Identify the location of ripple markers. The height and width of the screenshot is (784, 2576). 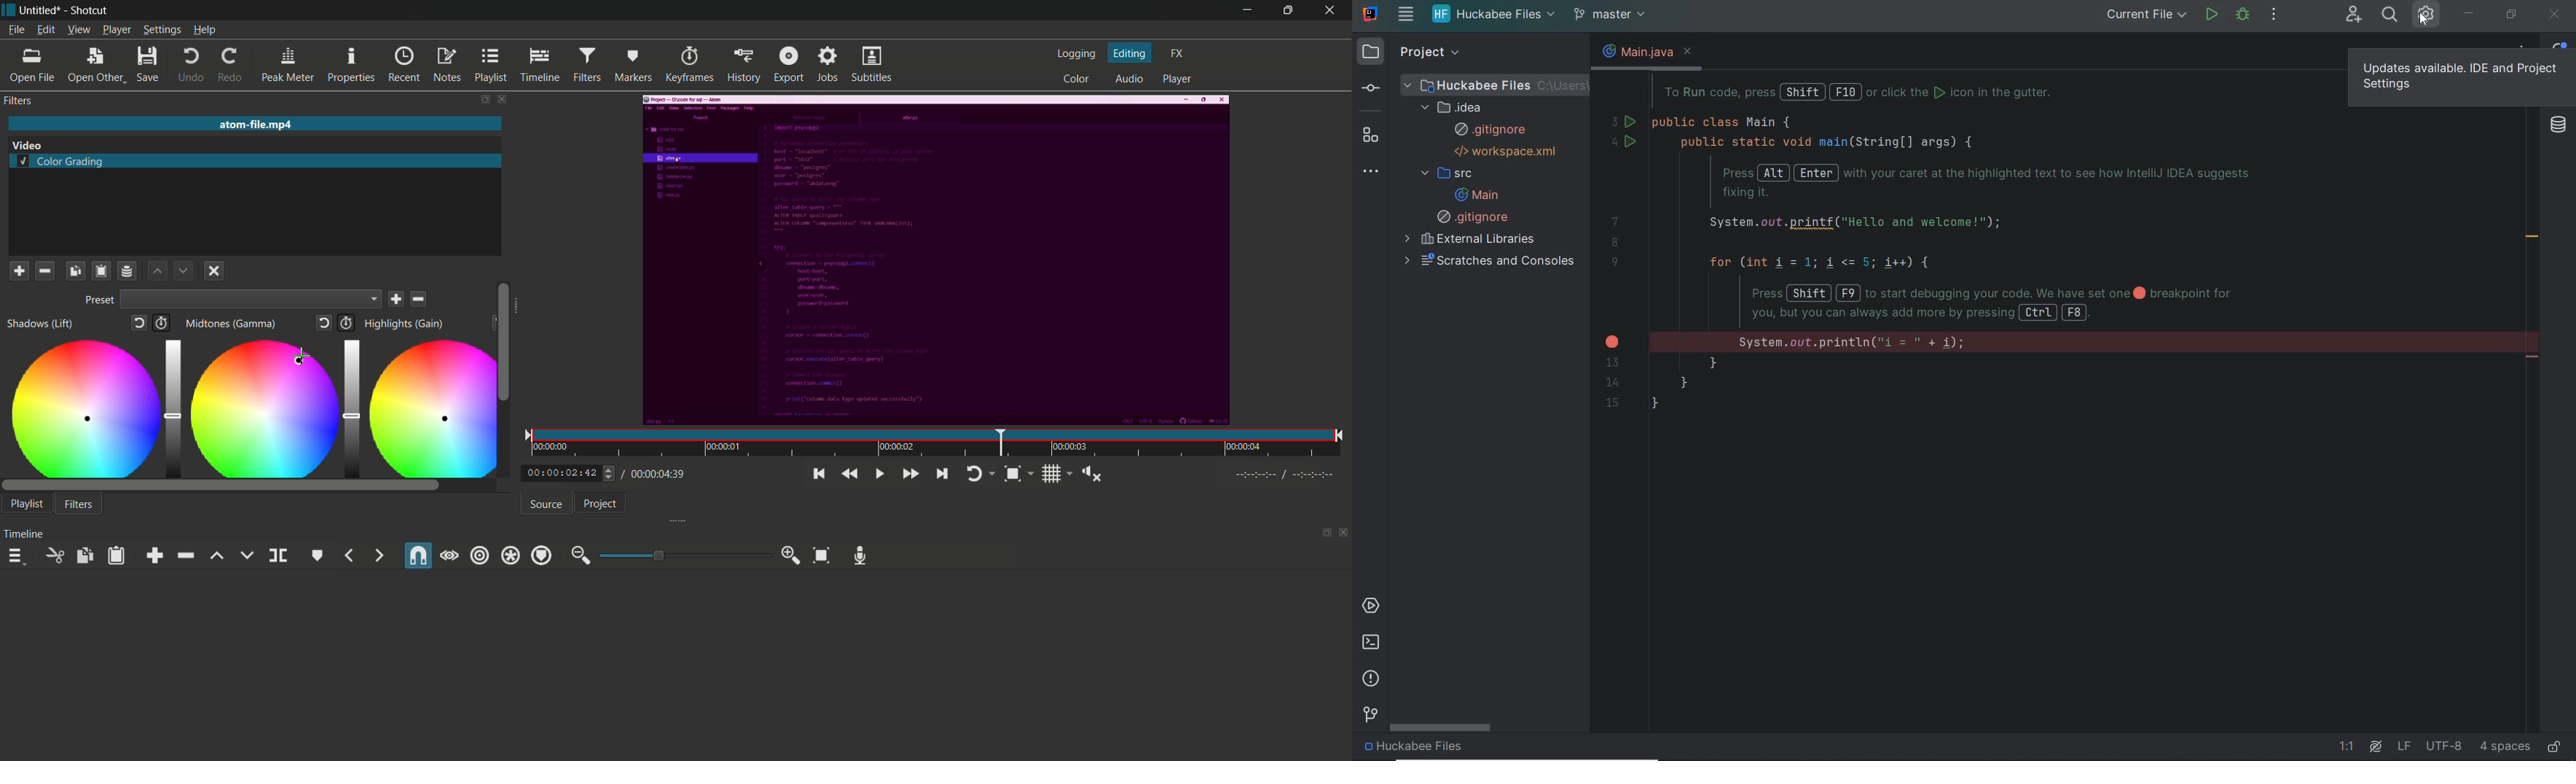
(542, 556).